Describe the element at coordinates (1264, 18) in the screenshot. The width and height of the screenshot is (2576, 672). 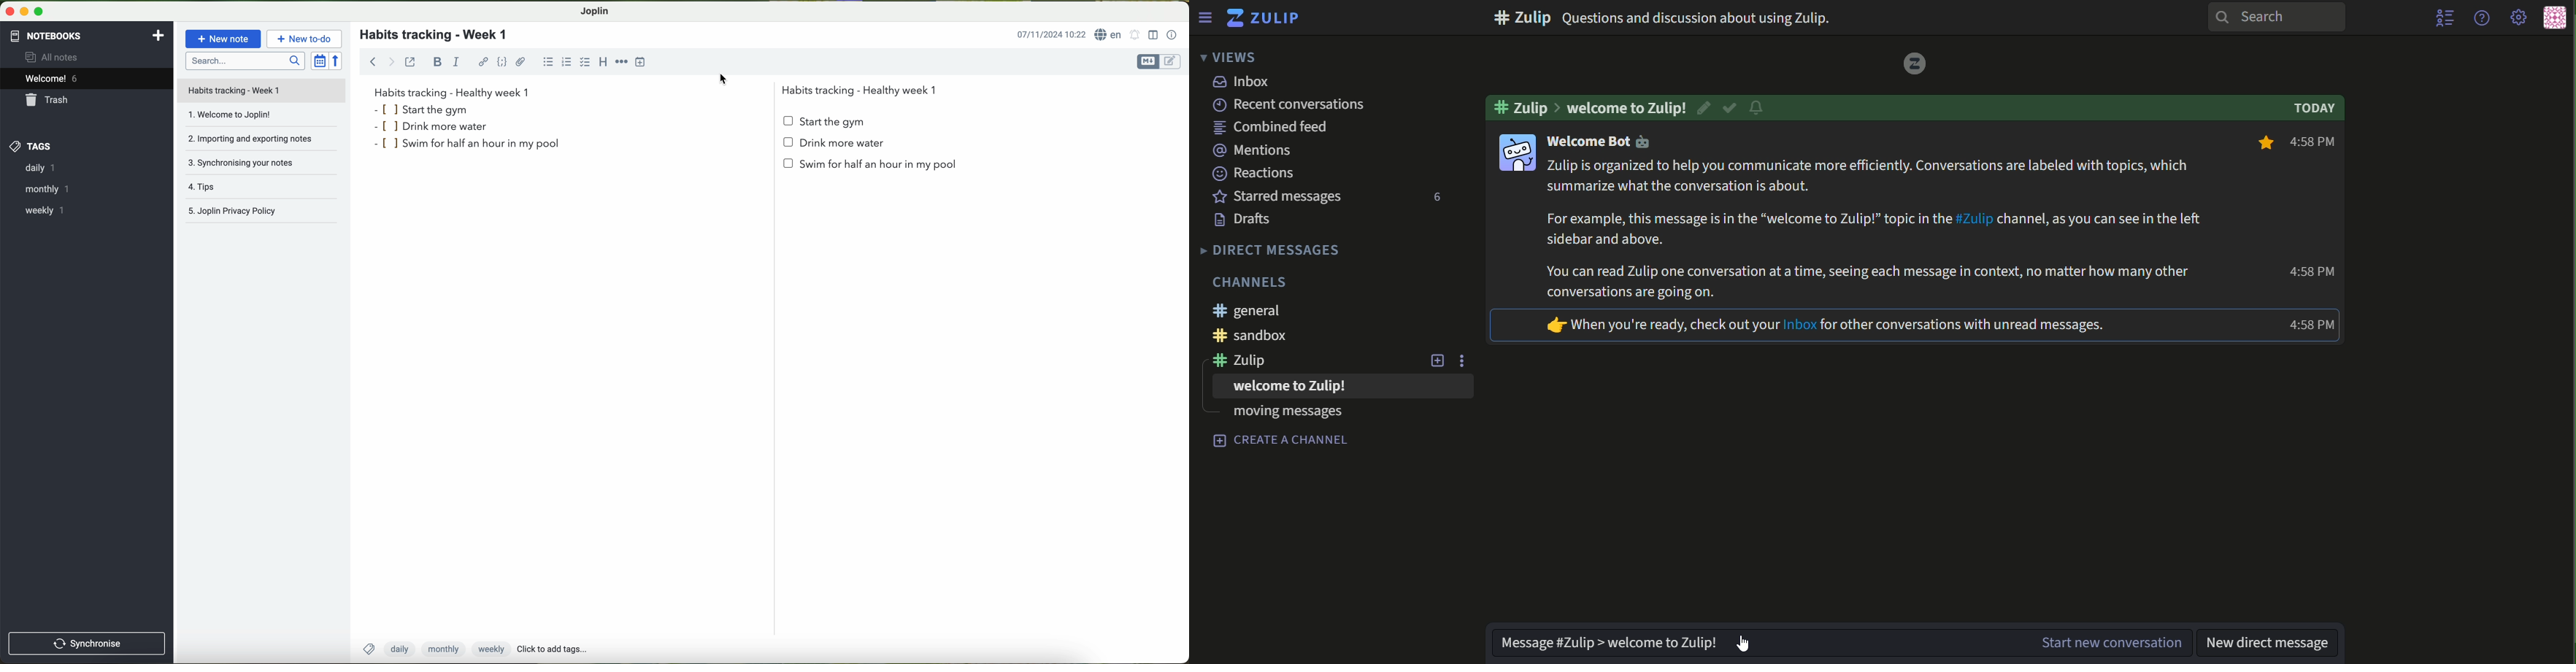
I see `logo and title` at that location.